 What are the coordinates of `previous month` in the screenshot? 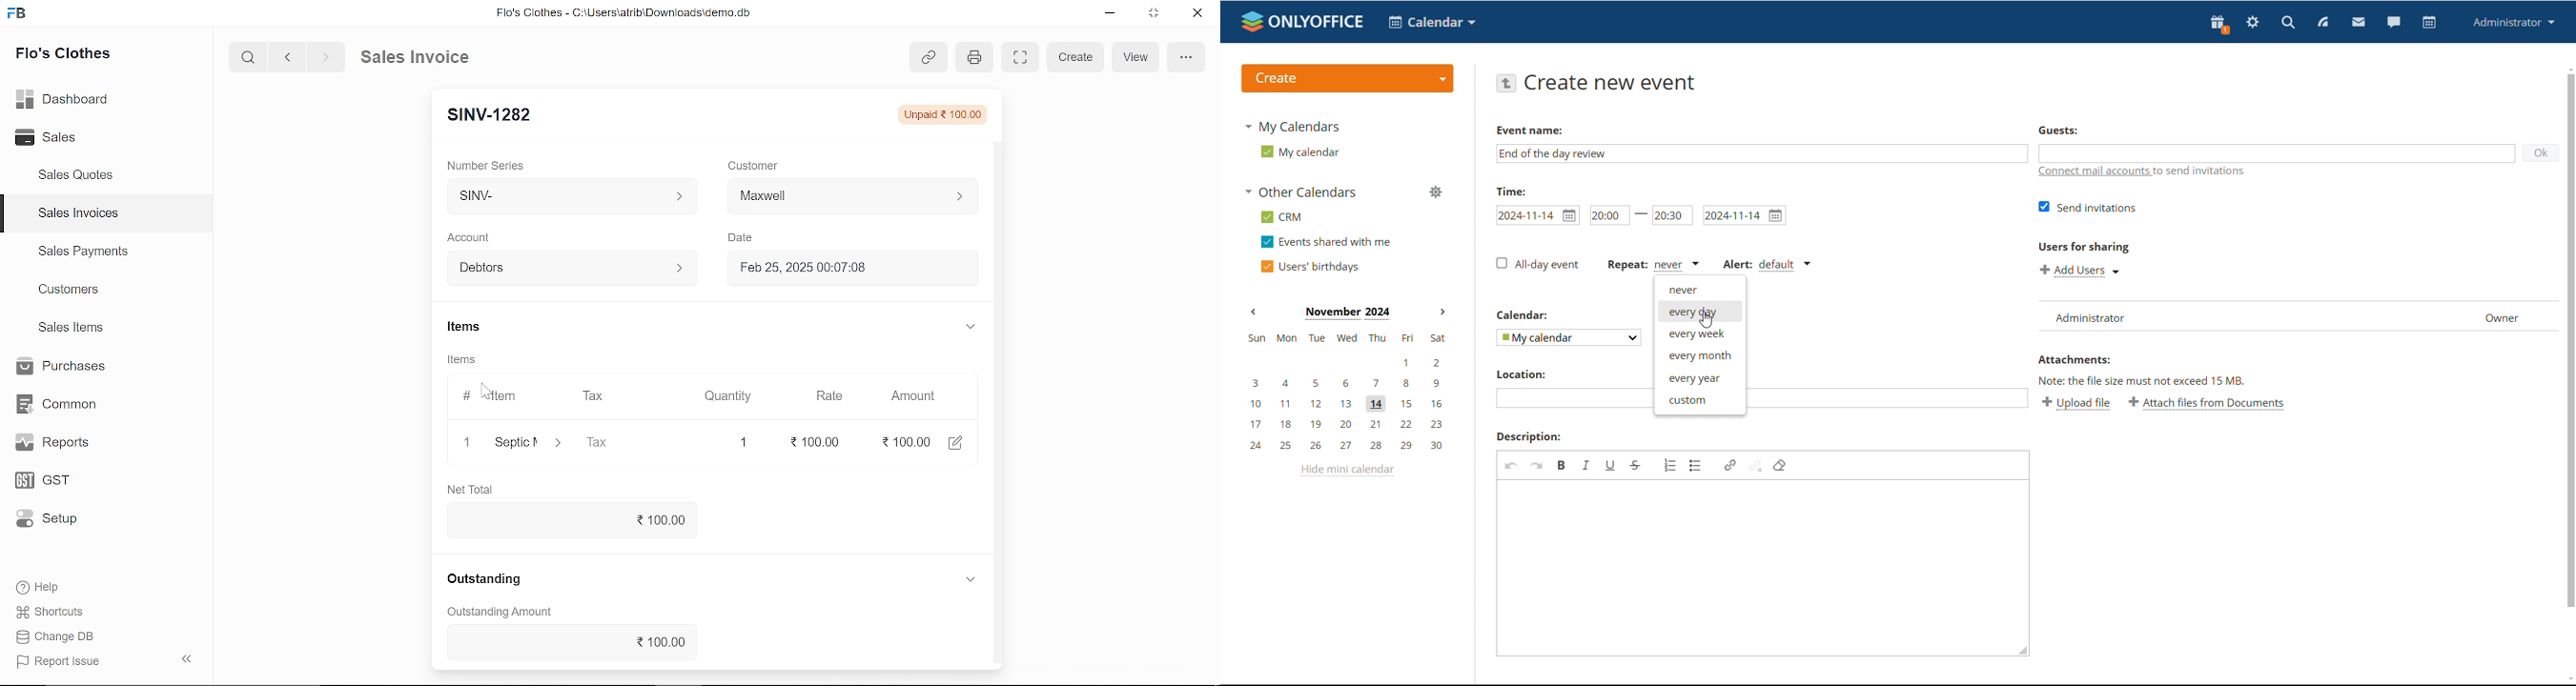 It's located at (1253, 311).